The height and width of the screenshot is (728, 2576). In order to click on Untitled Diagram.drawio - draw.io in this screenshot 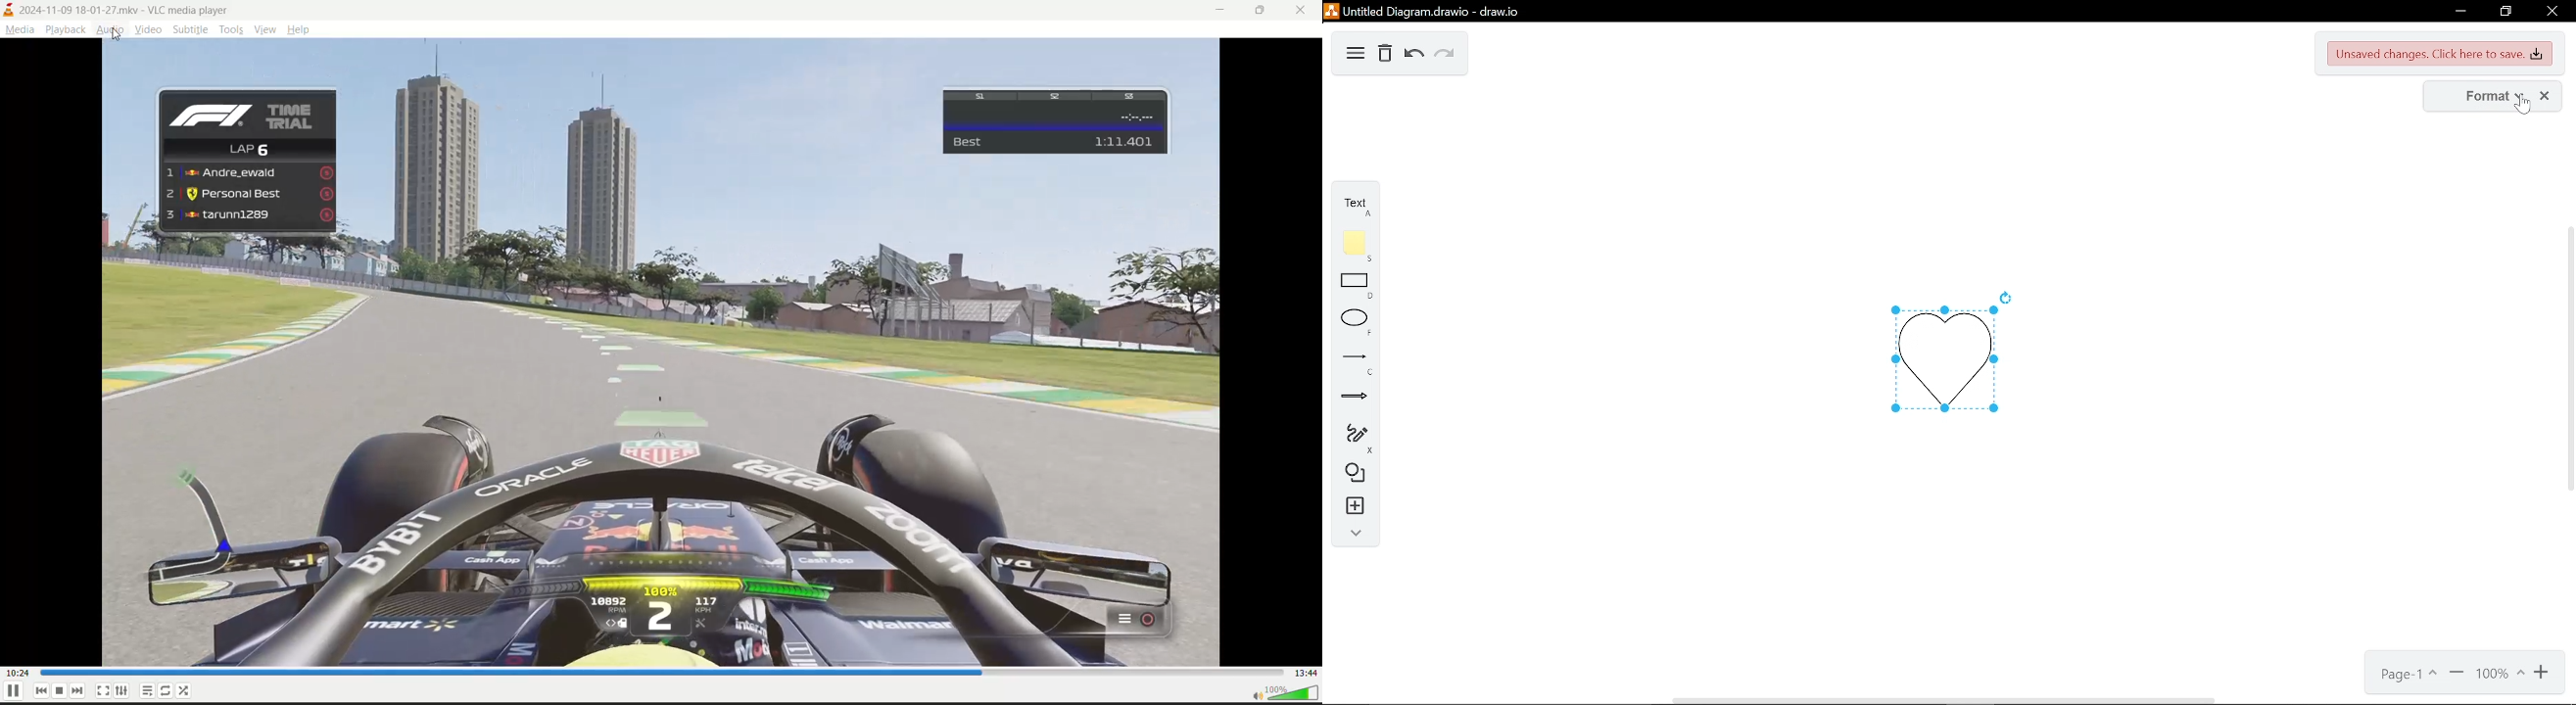, I will do `click(1425, 11)`.